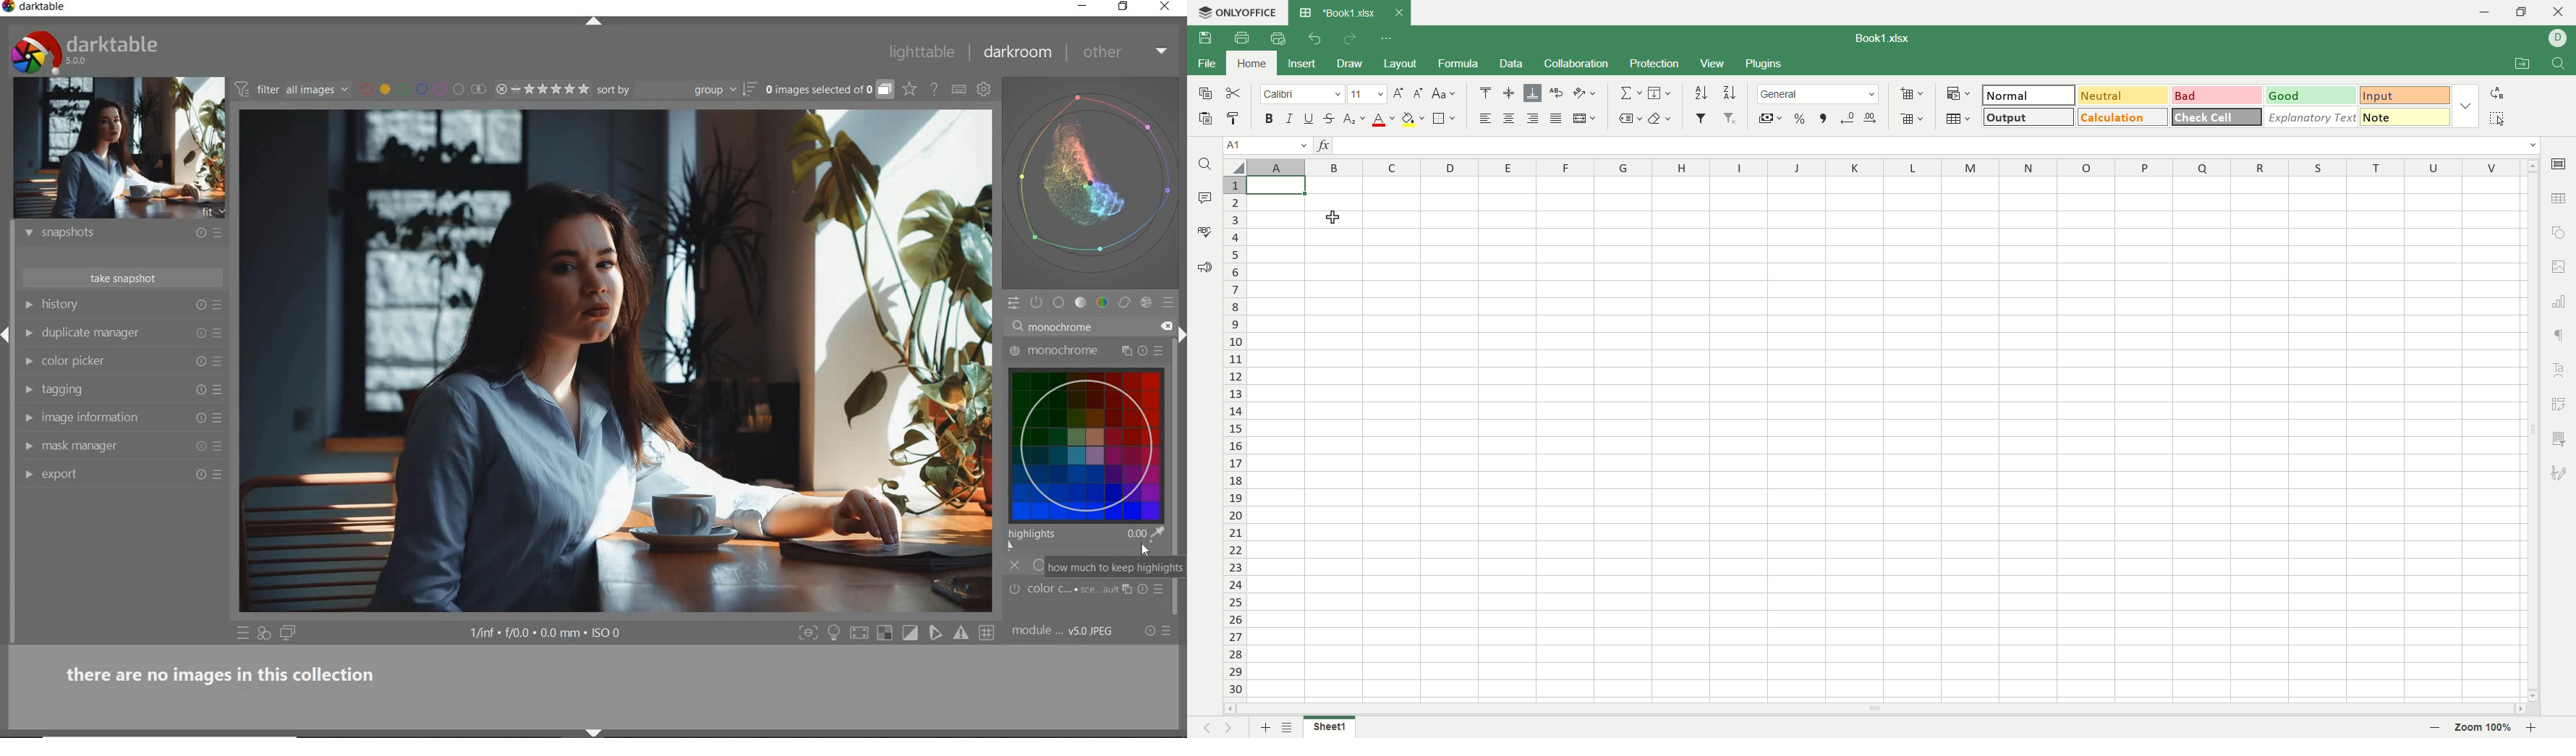 The image size is (2576, 756). What do you see at coordinates (1402, 64) in the screenshot?
I see `layout` at bounding box center [1402, 64].